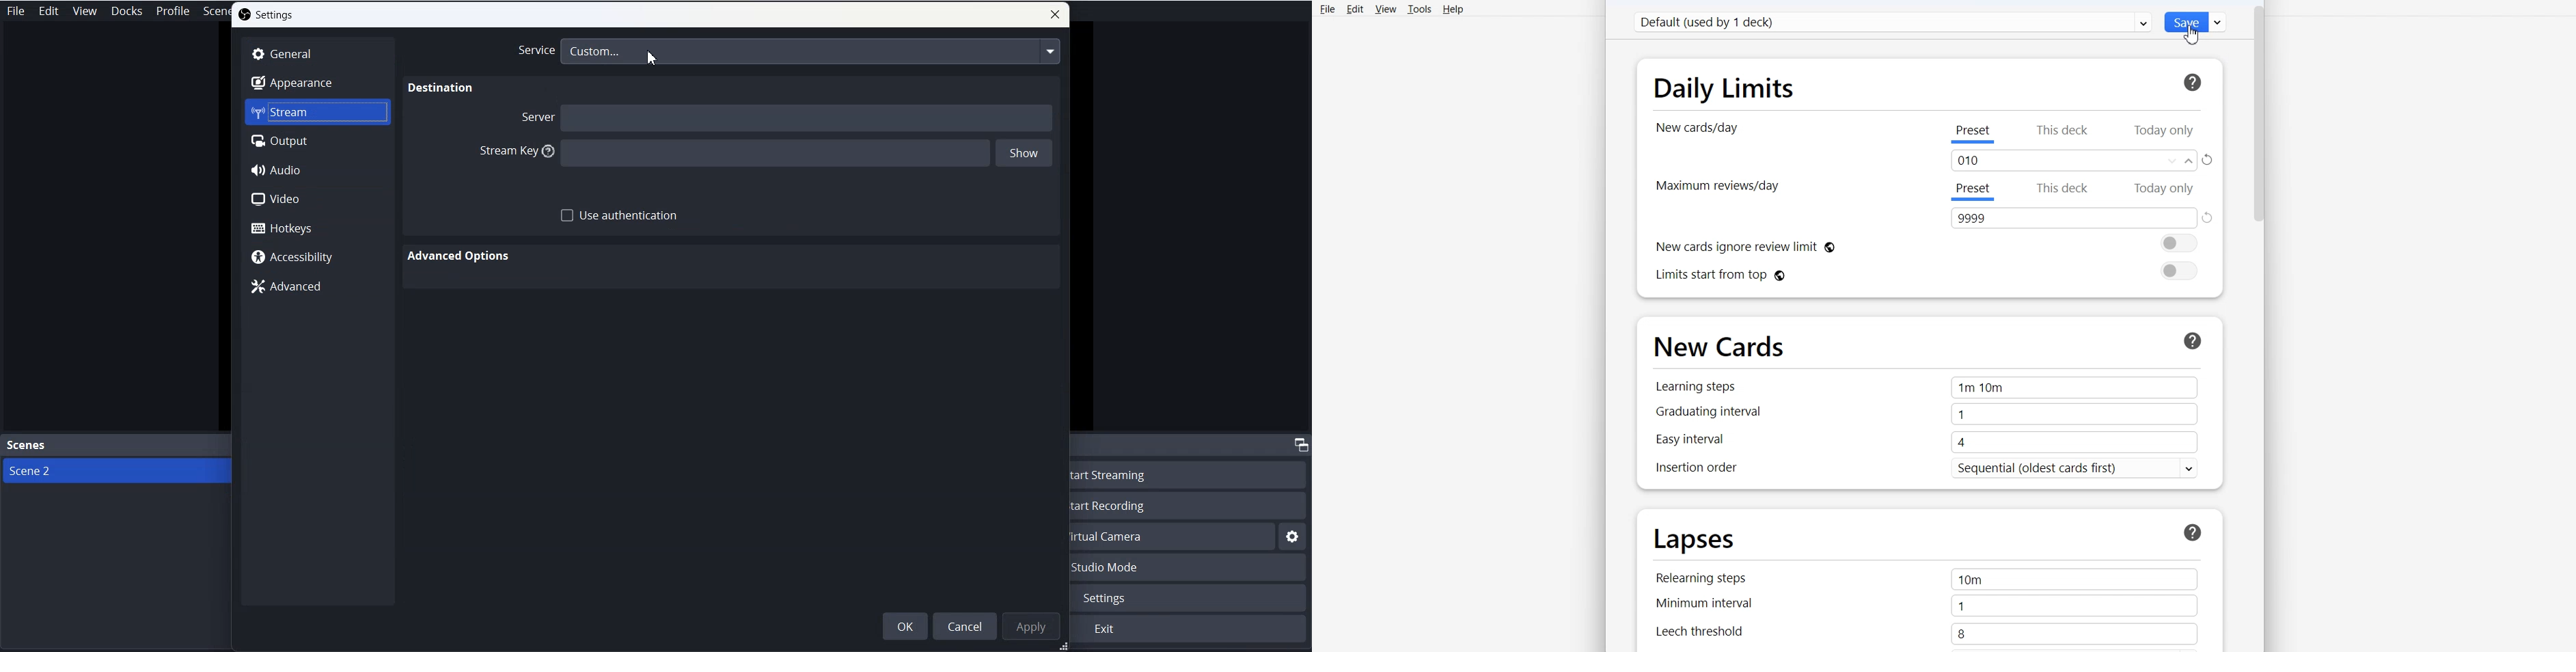 The width and height of the screenshot is (2576, 672). What do you see at coordinates (318, 112) in the screenshot?
I see `Stream` at bounding box center [318, 112].